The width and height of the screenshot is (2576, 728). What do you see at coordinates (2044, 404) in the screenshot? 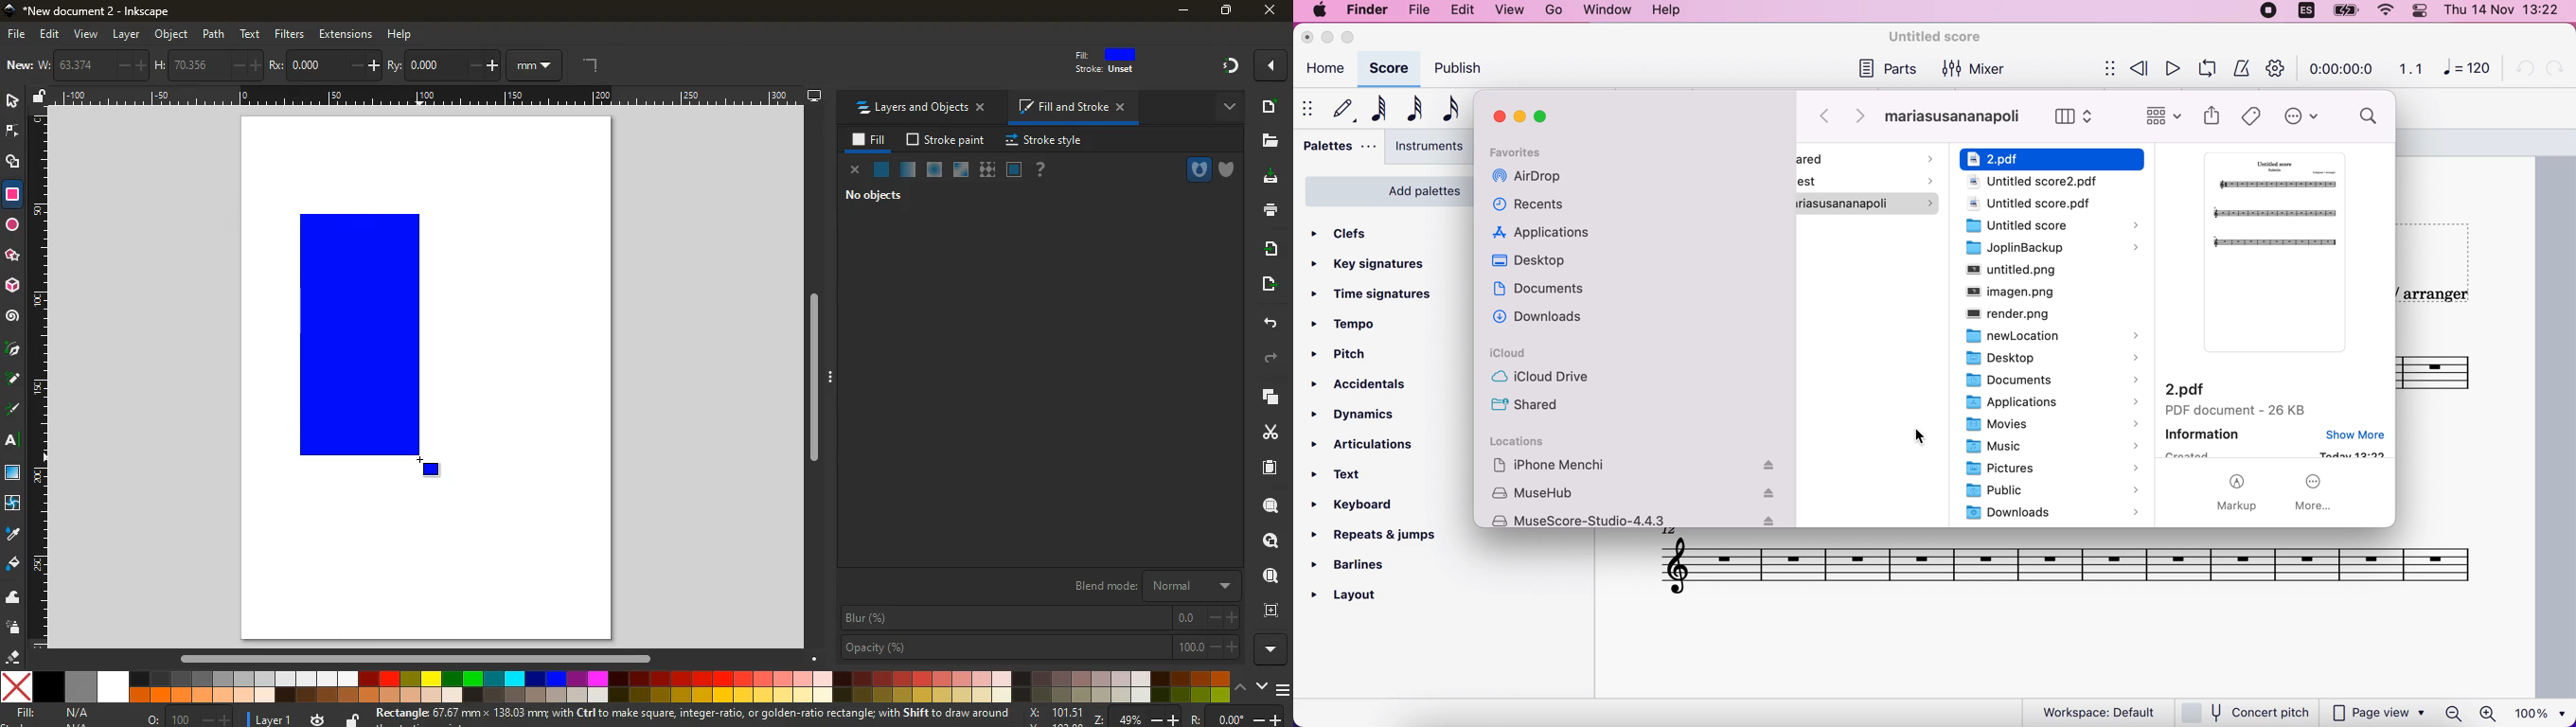
I see `= Applications >` at bounding box center [2044, 404].